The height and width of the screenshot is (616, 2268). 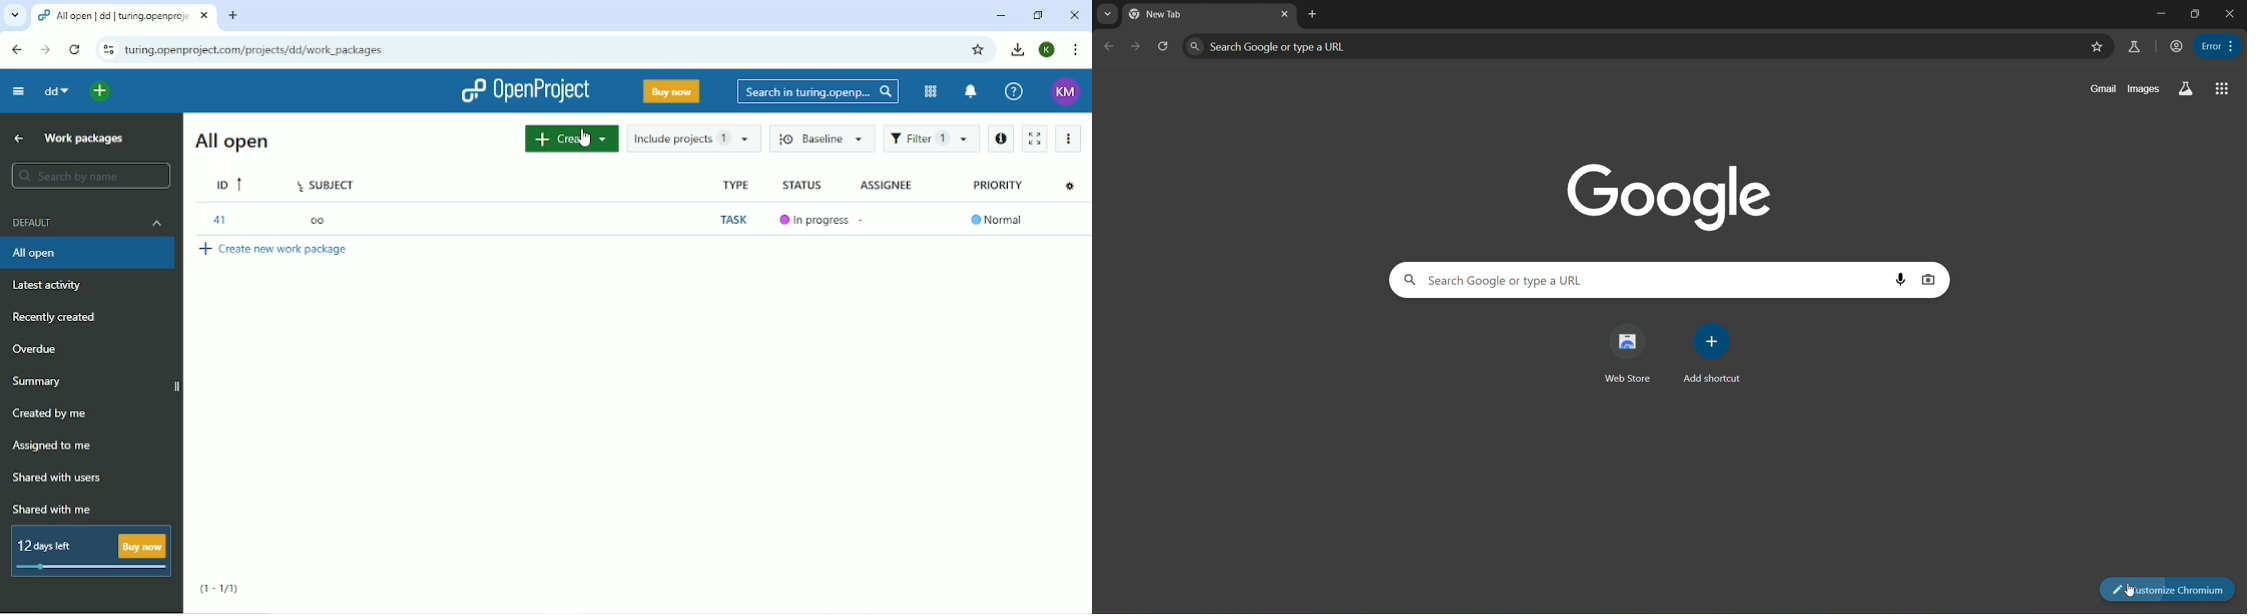 I want to click on current tab, so click(x=1158, y=14).